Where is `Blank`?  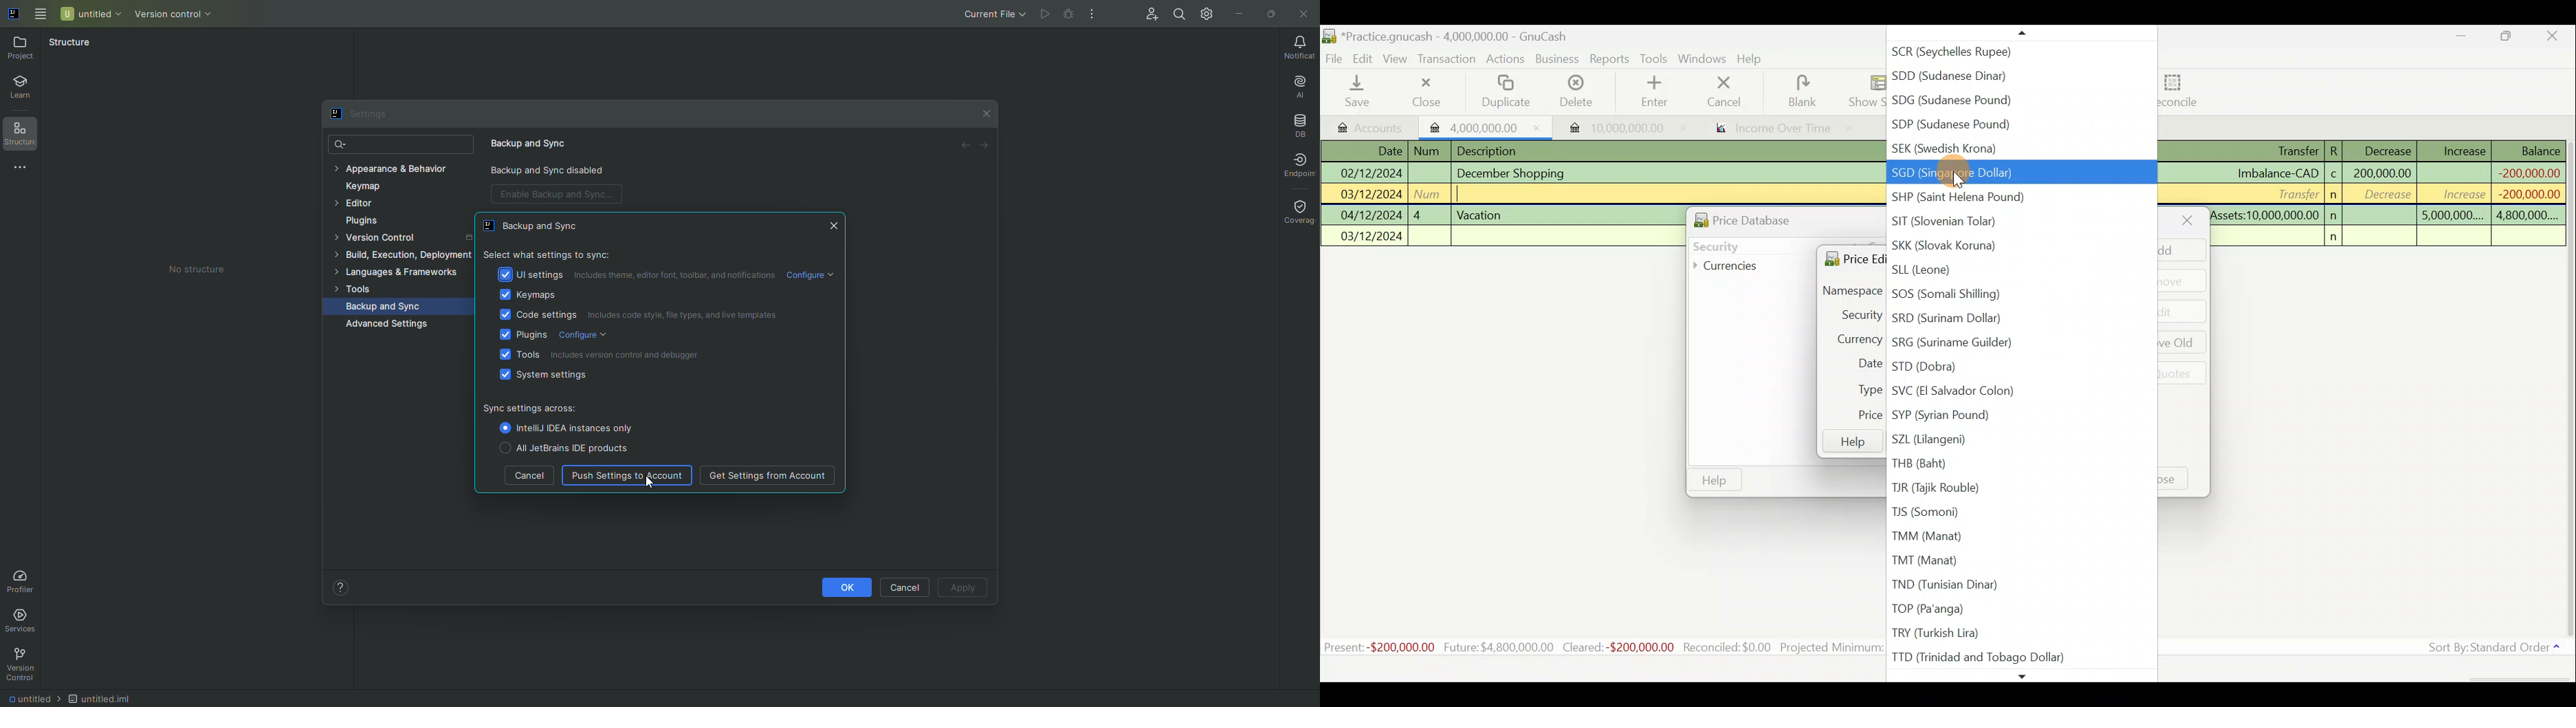 Blank is located at coordinates (1800, 90).